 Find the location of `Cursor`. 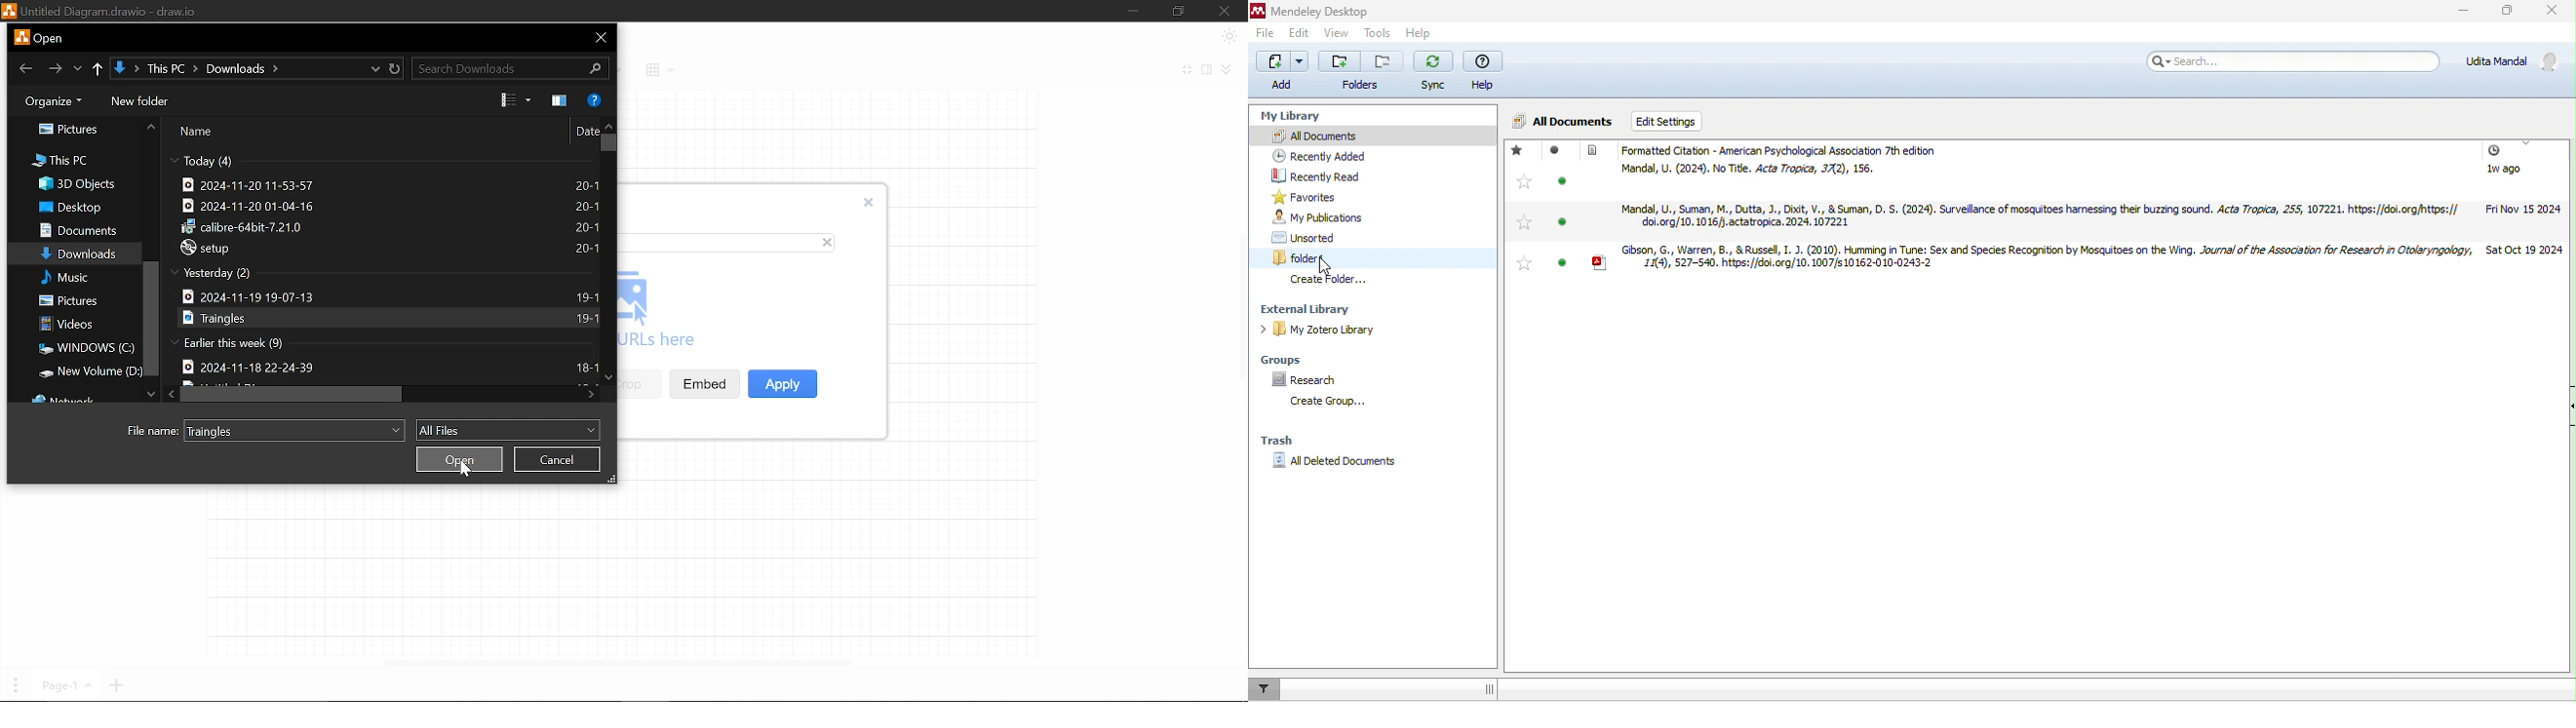

Cursor is located at coordinates (466, 468).